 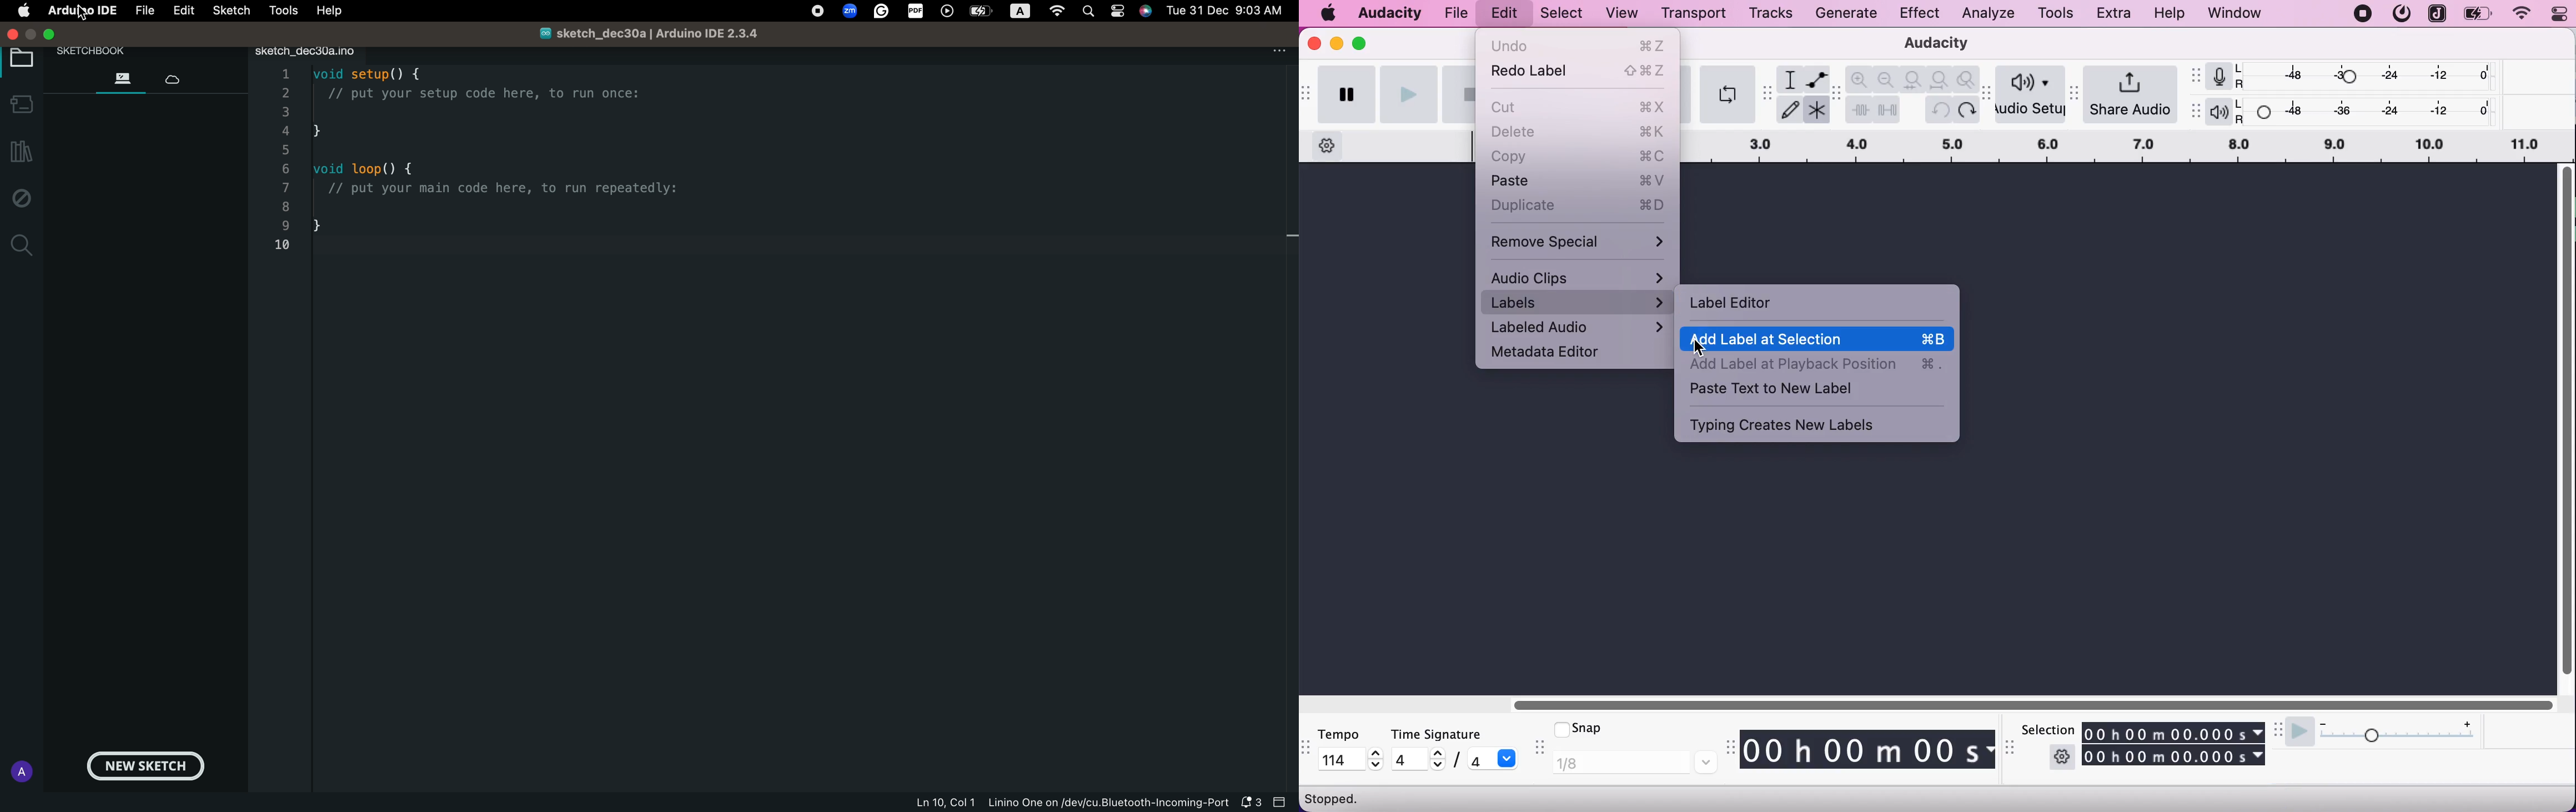 I want to click on search, so click(x=19, y=244).